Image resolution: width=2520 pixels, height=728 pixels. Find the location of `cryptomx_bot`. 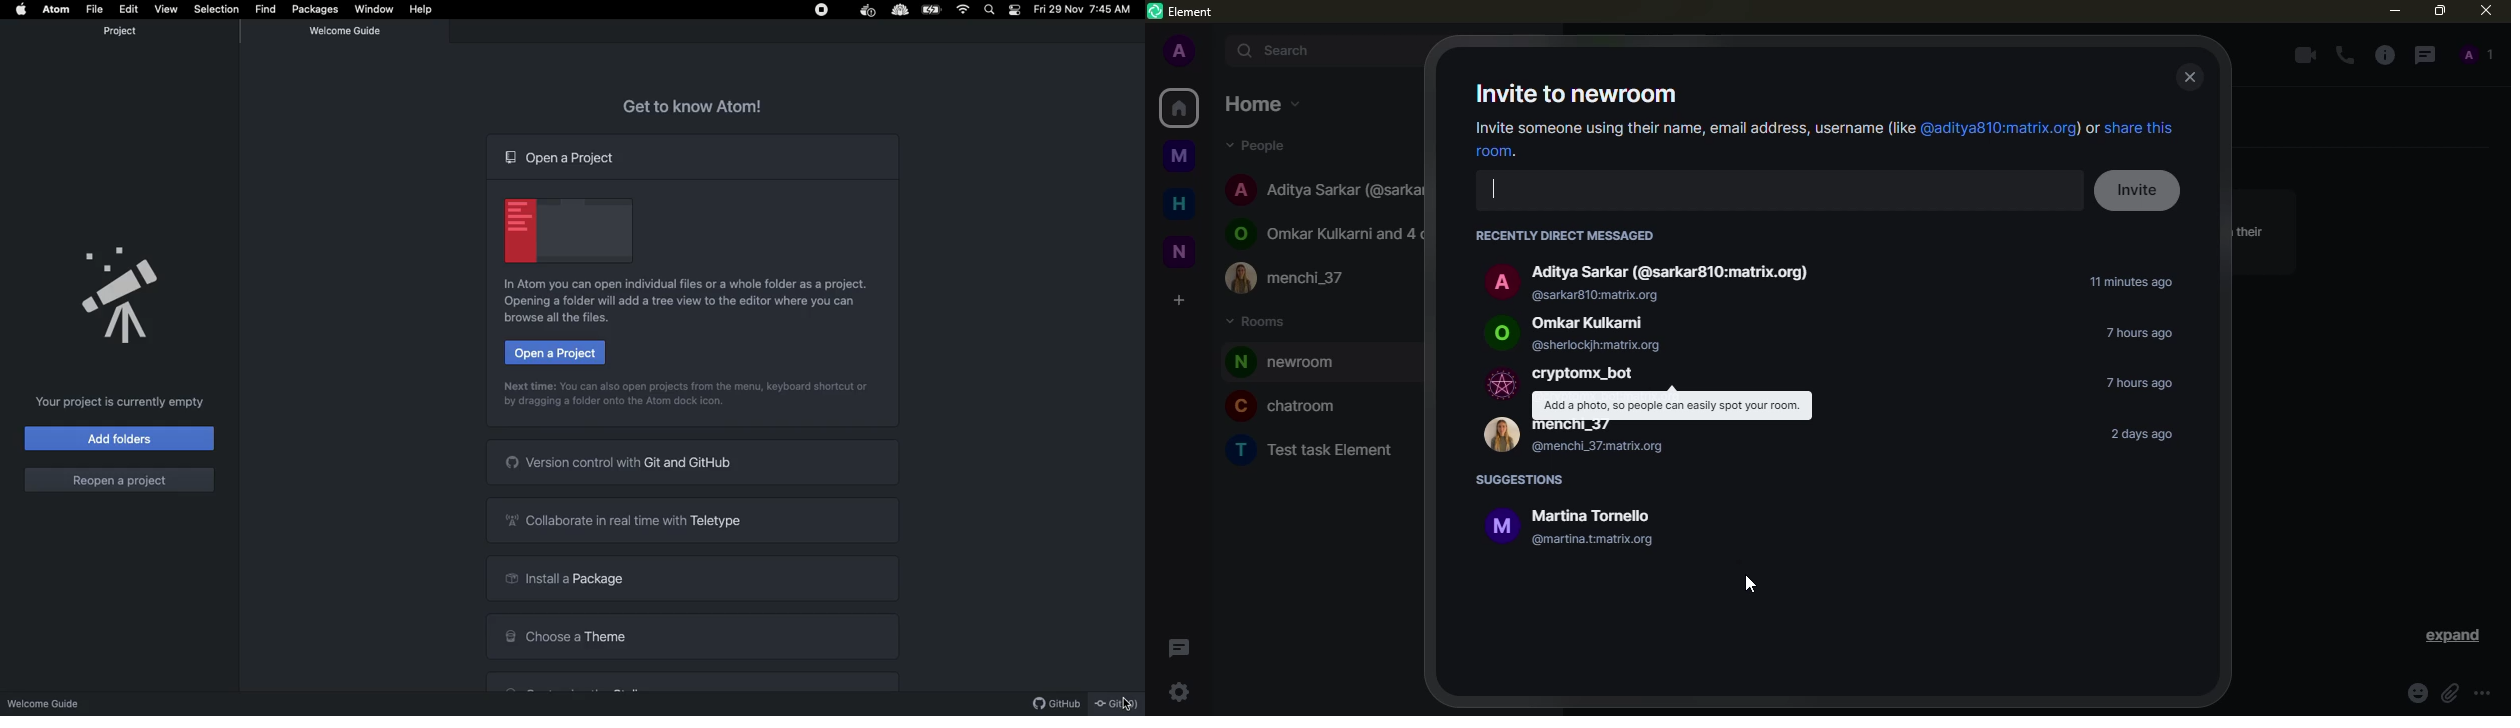

cryptomx_bot is located at coordinates (1577, 374).